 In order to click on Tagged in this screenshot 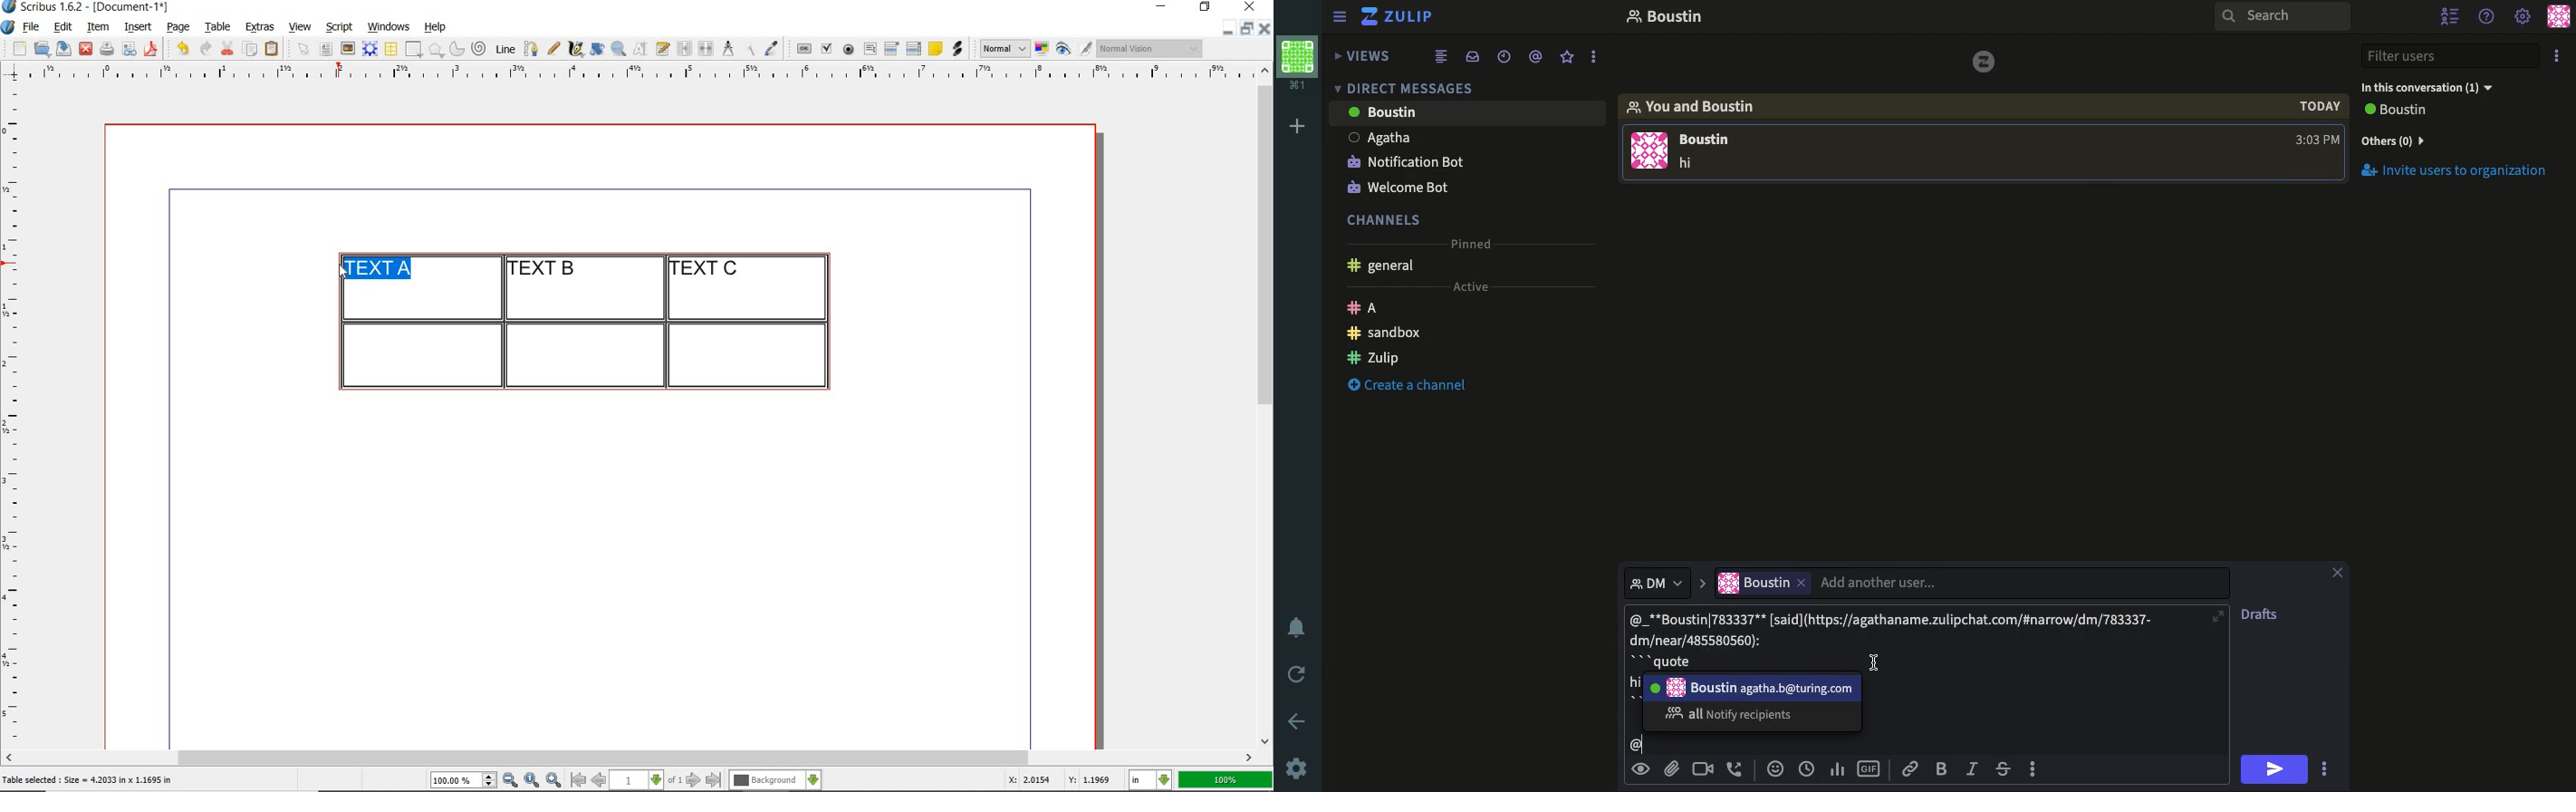, I will do `click(1535, 57)`.